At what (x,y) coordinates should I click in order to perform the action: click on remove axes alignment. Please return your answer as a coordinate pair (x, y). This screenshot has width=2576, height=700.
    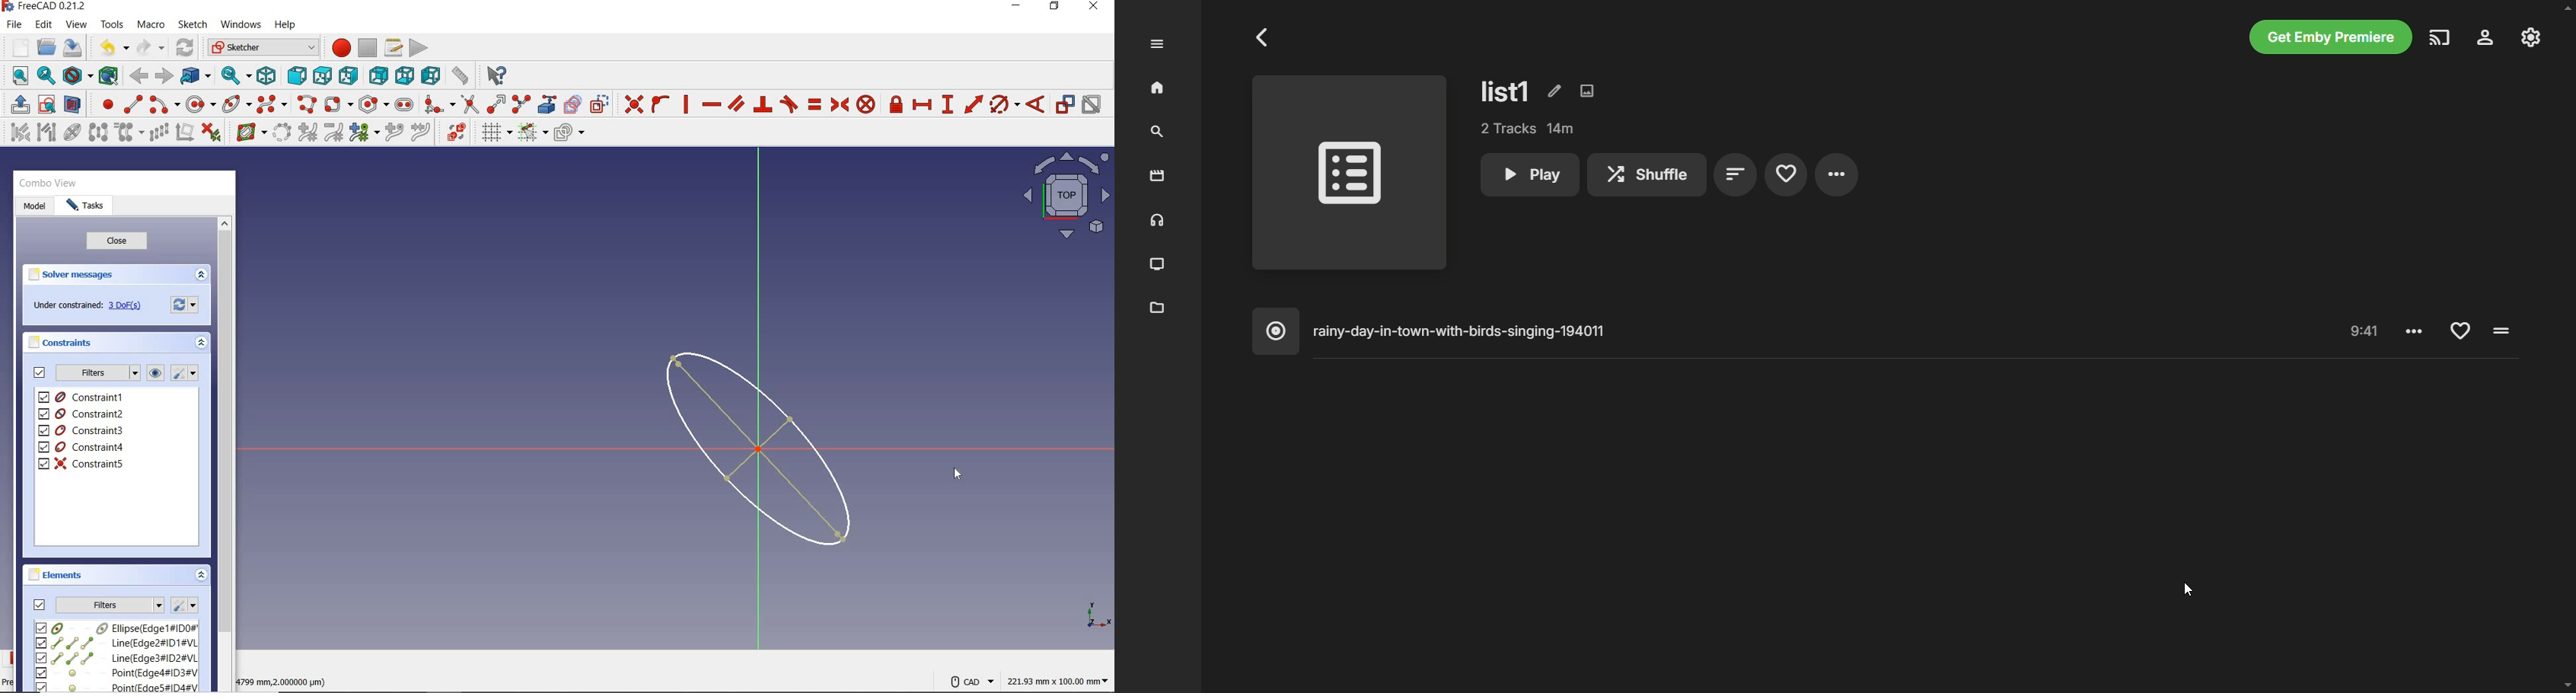
    Looking at the image, I should click on (184, 133).